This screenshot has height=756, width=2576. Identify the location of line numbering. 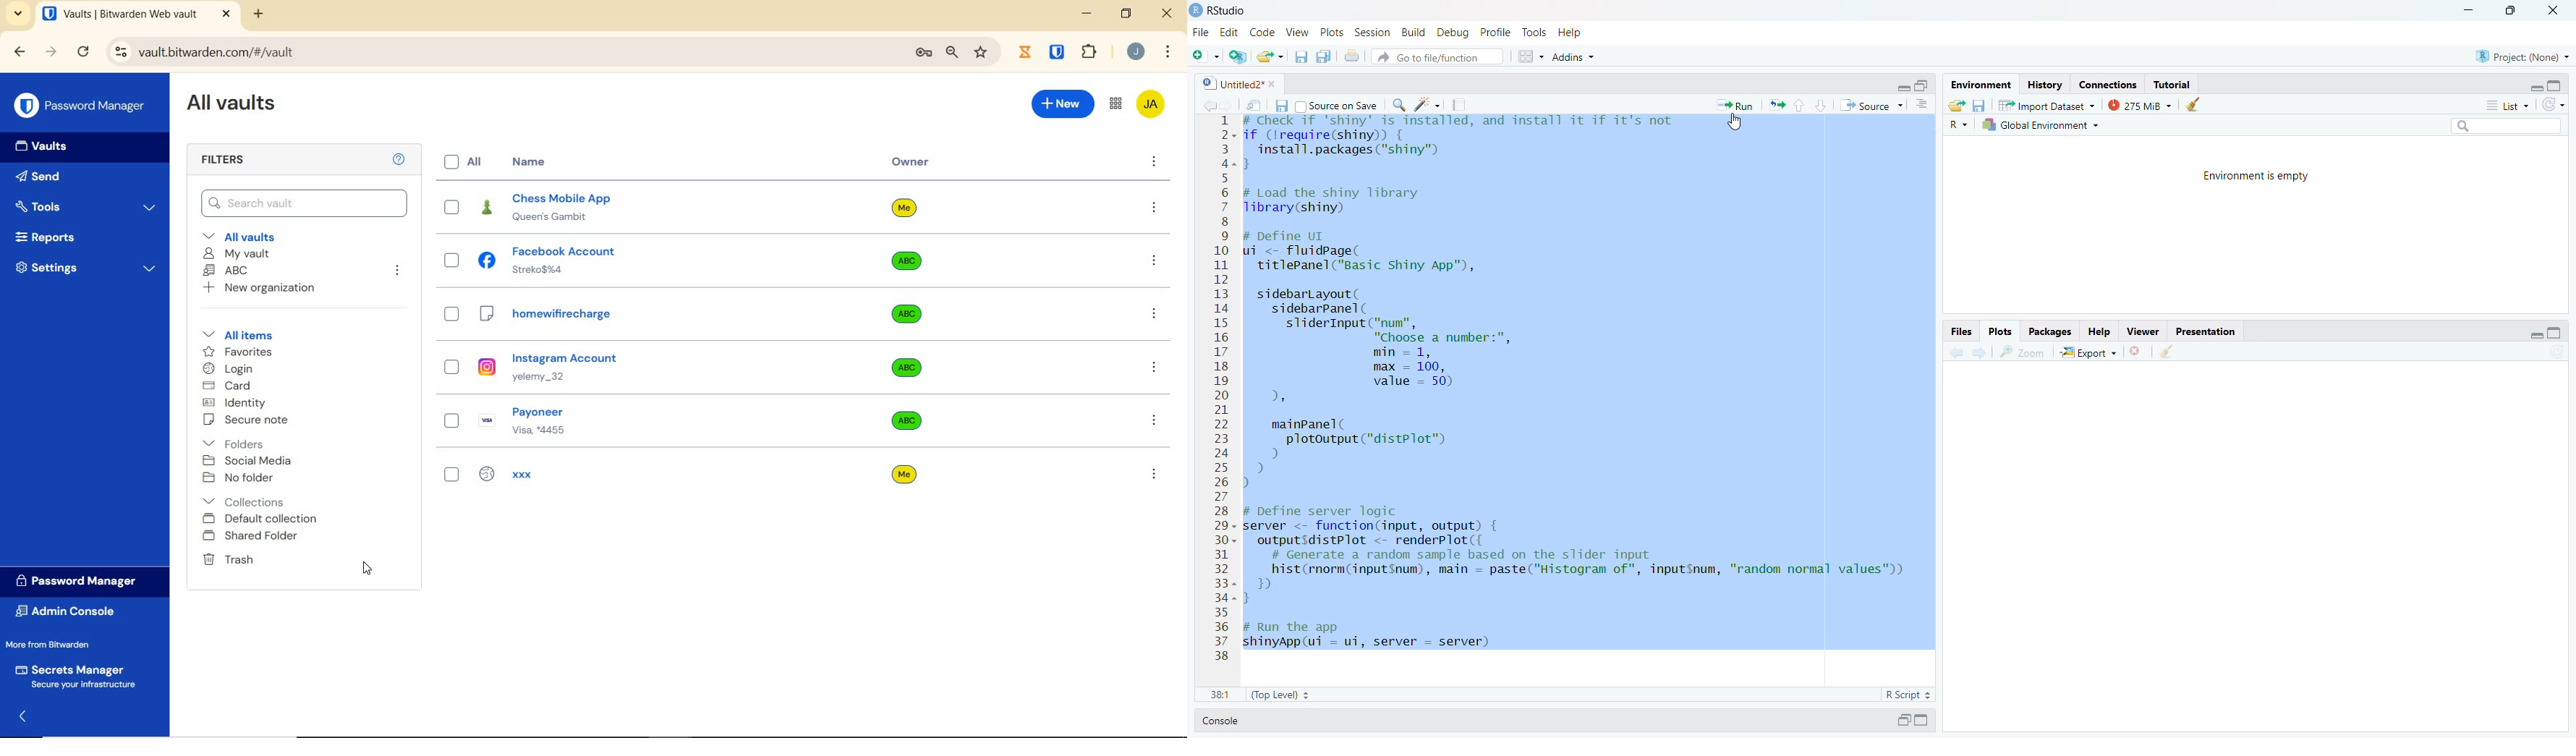
(1223, 388).